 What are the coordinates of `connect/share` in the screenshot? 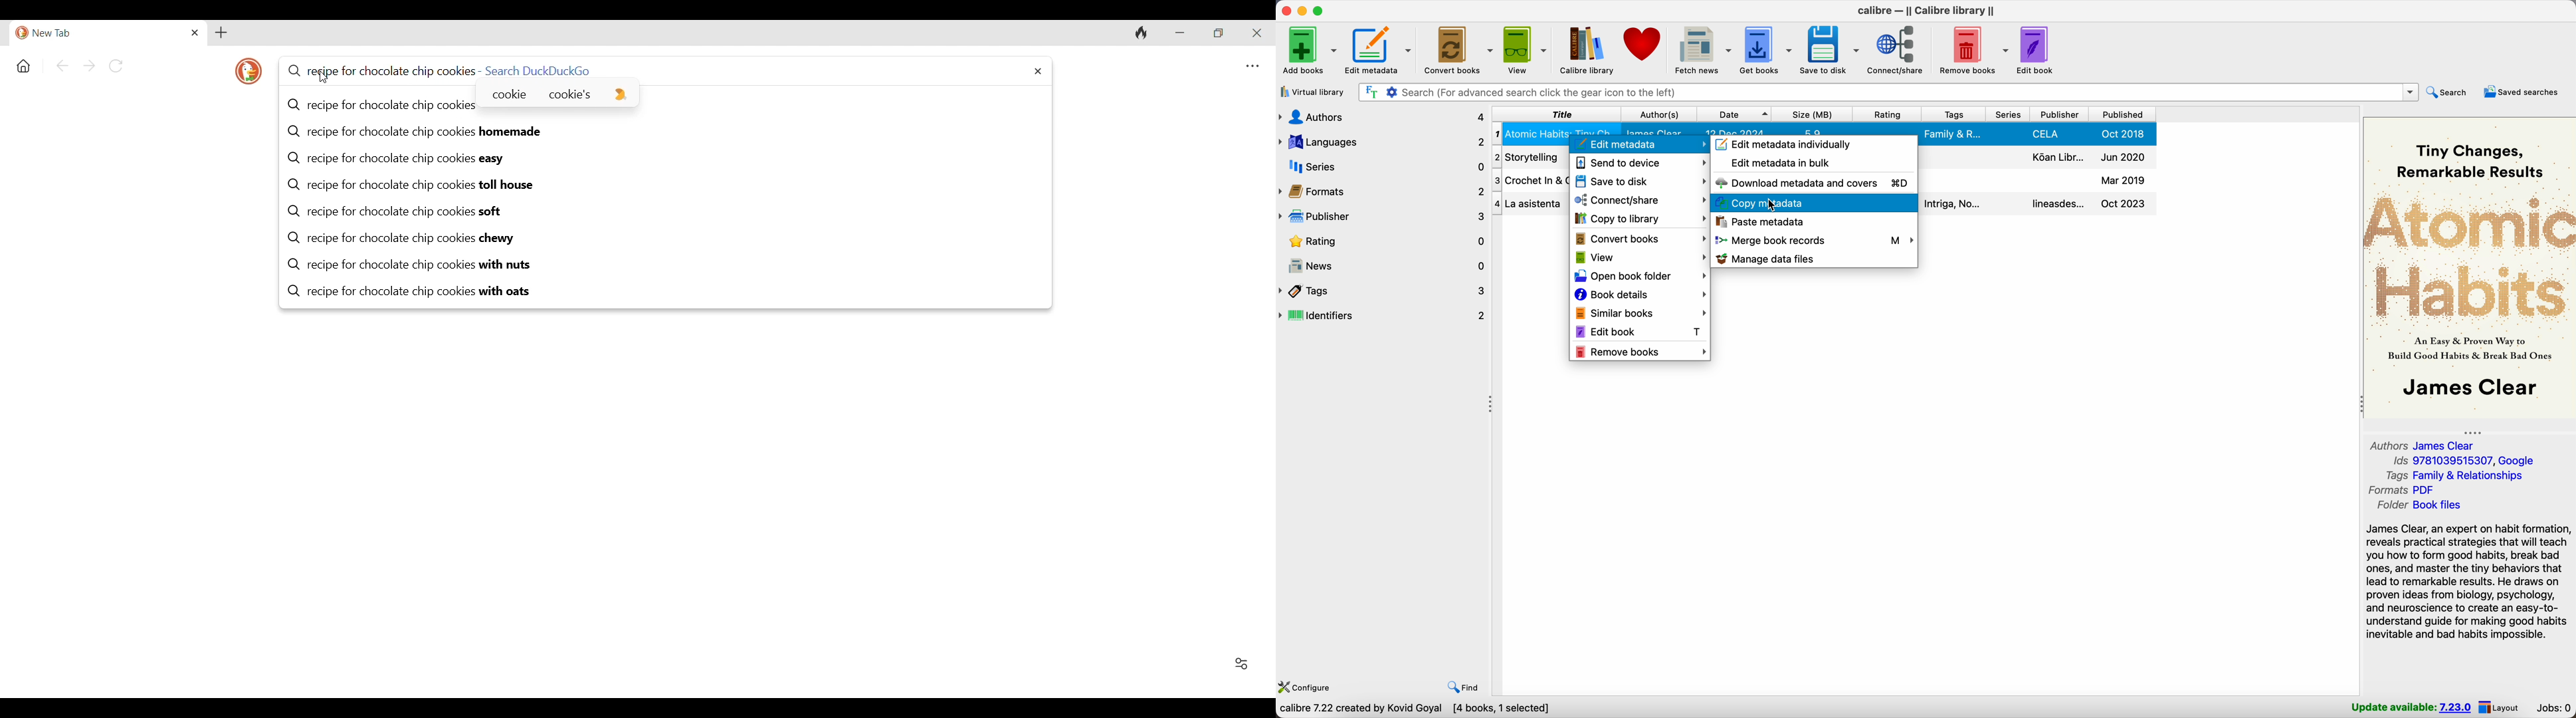 It's located at (1639, 201).